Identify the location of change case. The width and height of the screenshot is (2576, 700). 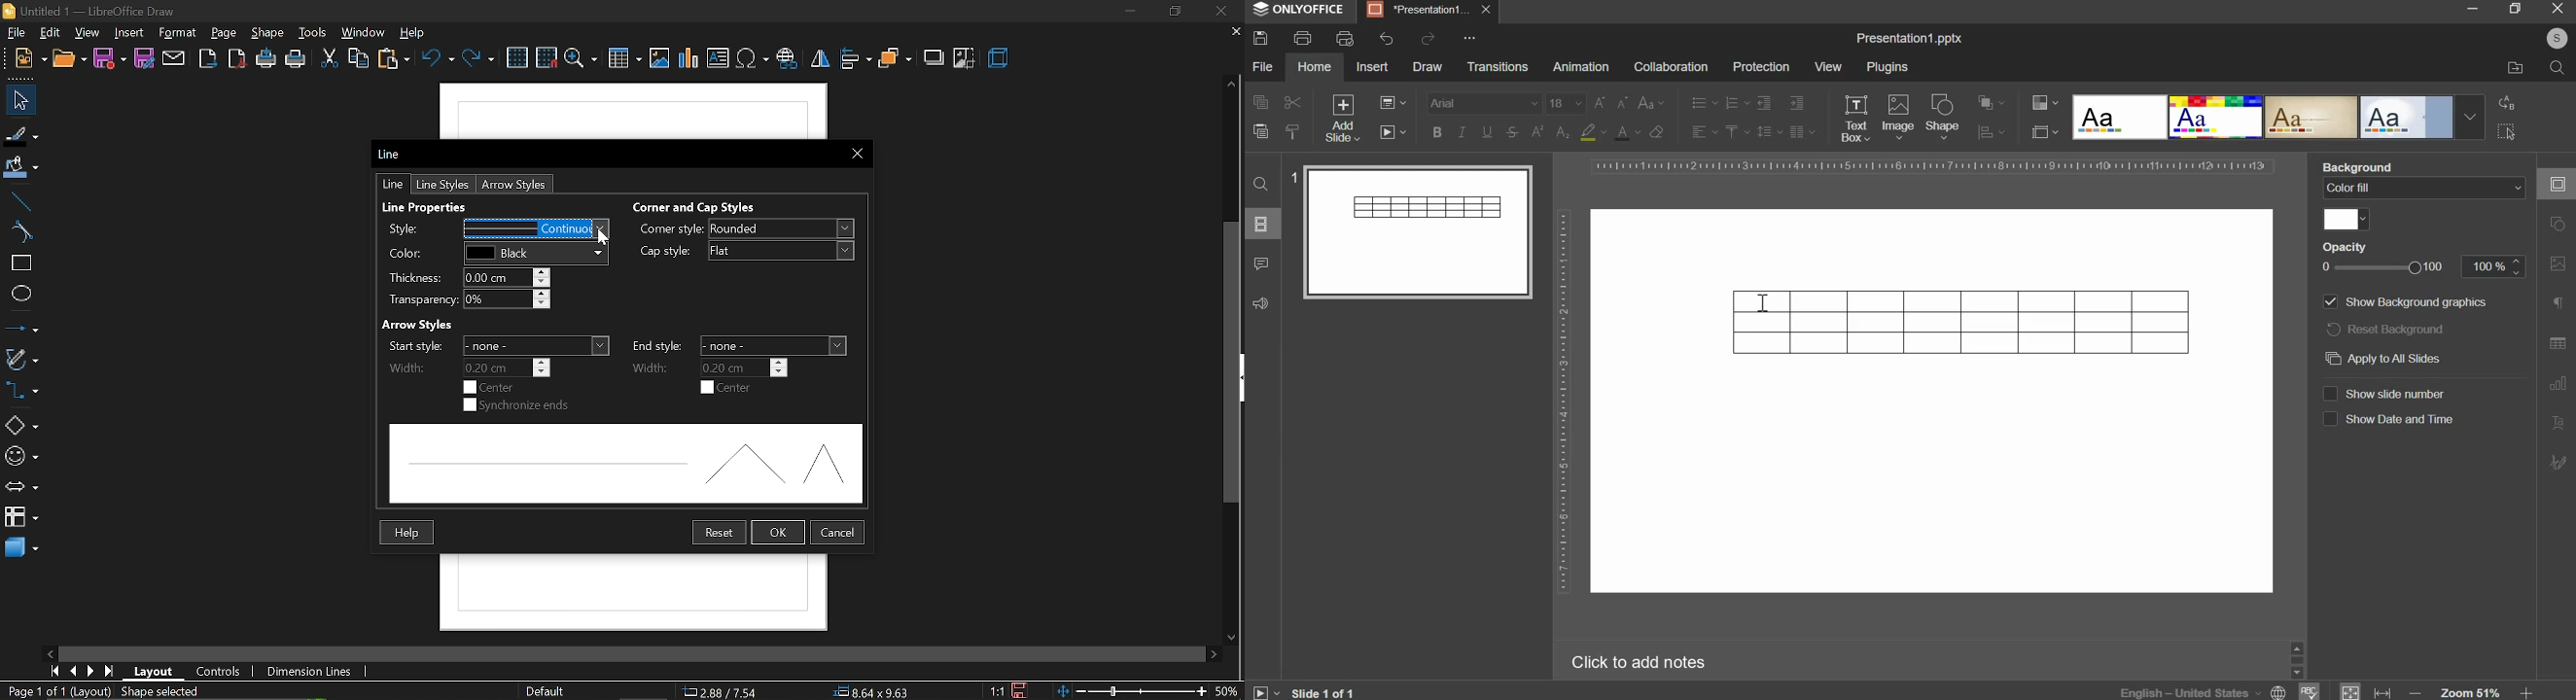
(1651, 103).